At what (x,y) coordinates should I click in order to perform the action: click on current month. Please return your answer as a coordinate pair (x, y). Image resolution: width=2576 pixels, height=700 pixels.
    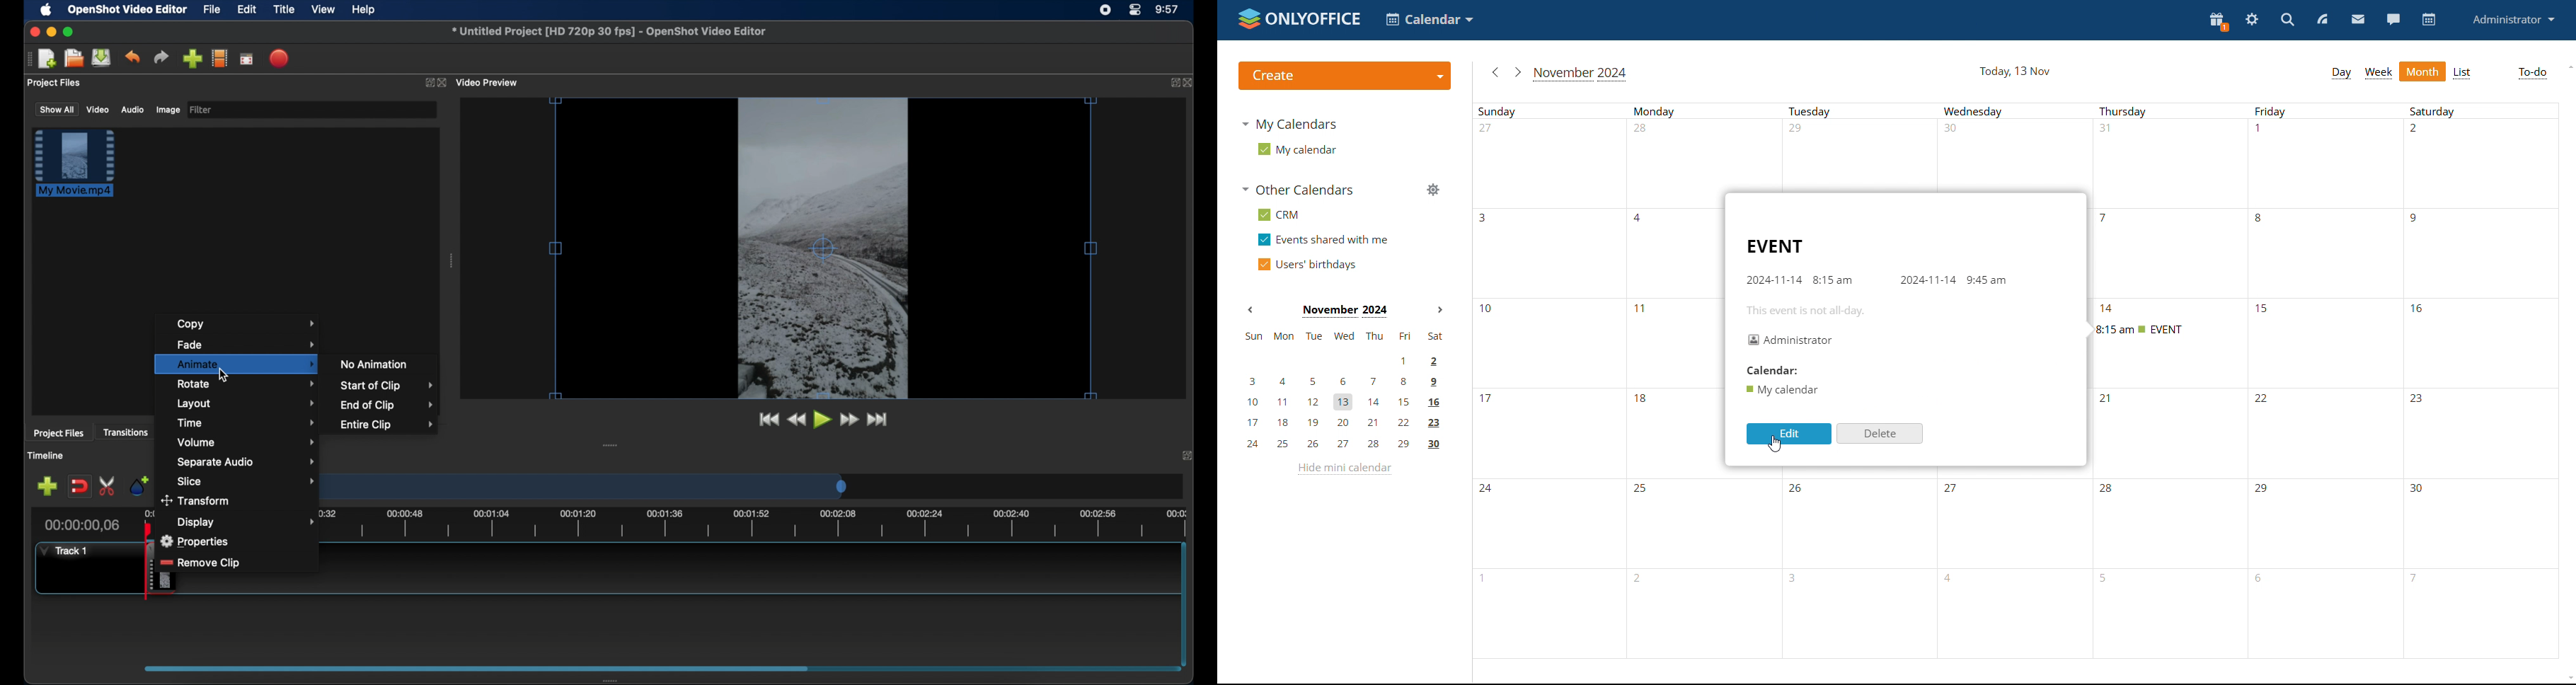
    Looking at the image, I should click on (1581, 74).